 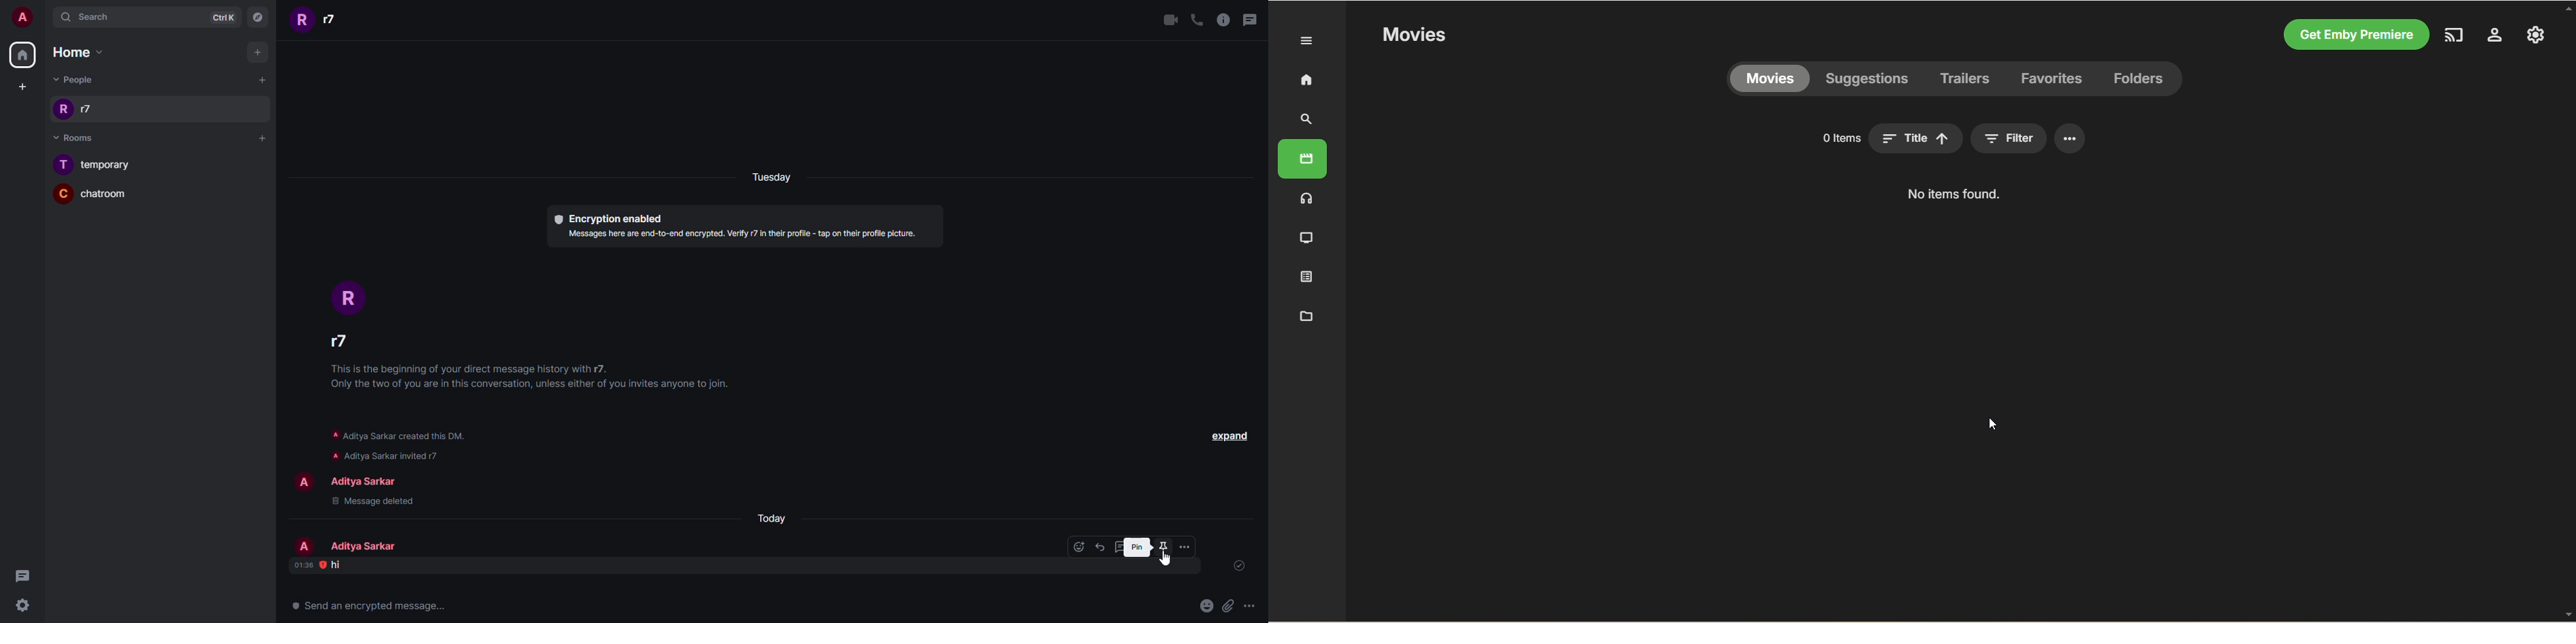 I want to click on playlist, so click(x=1307, y=275).